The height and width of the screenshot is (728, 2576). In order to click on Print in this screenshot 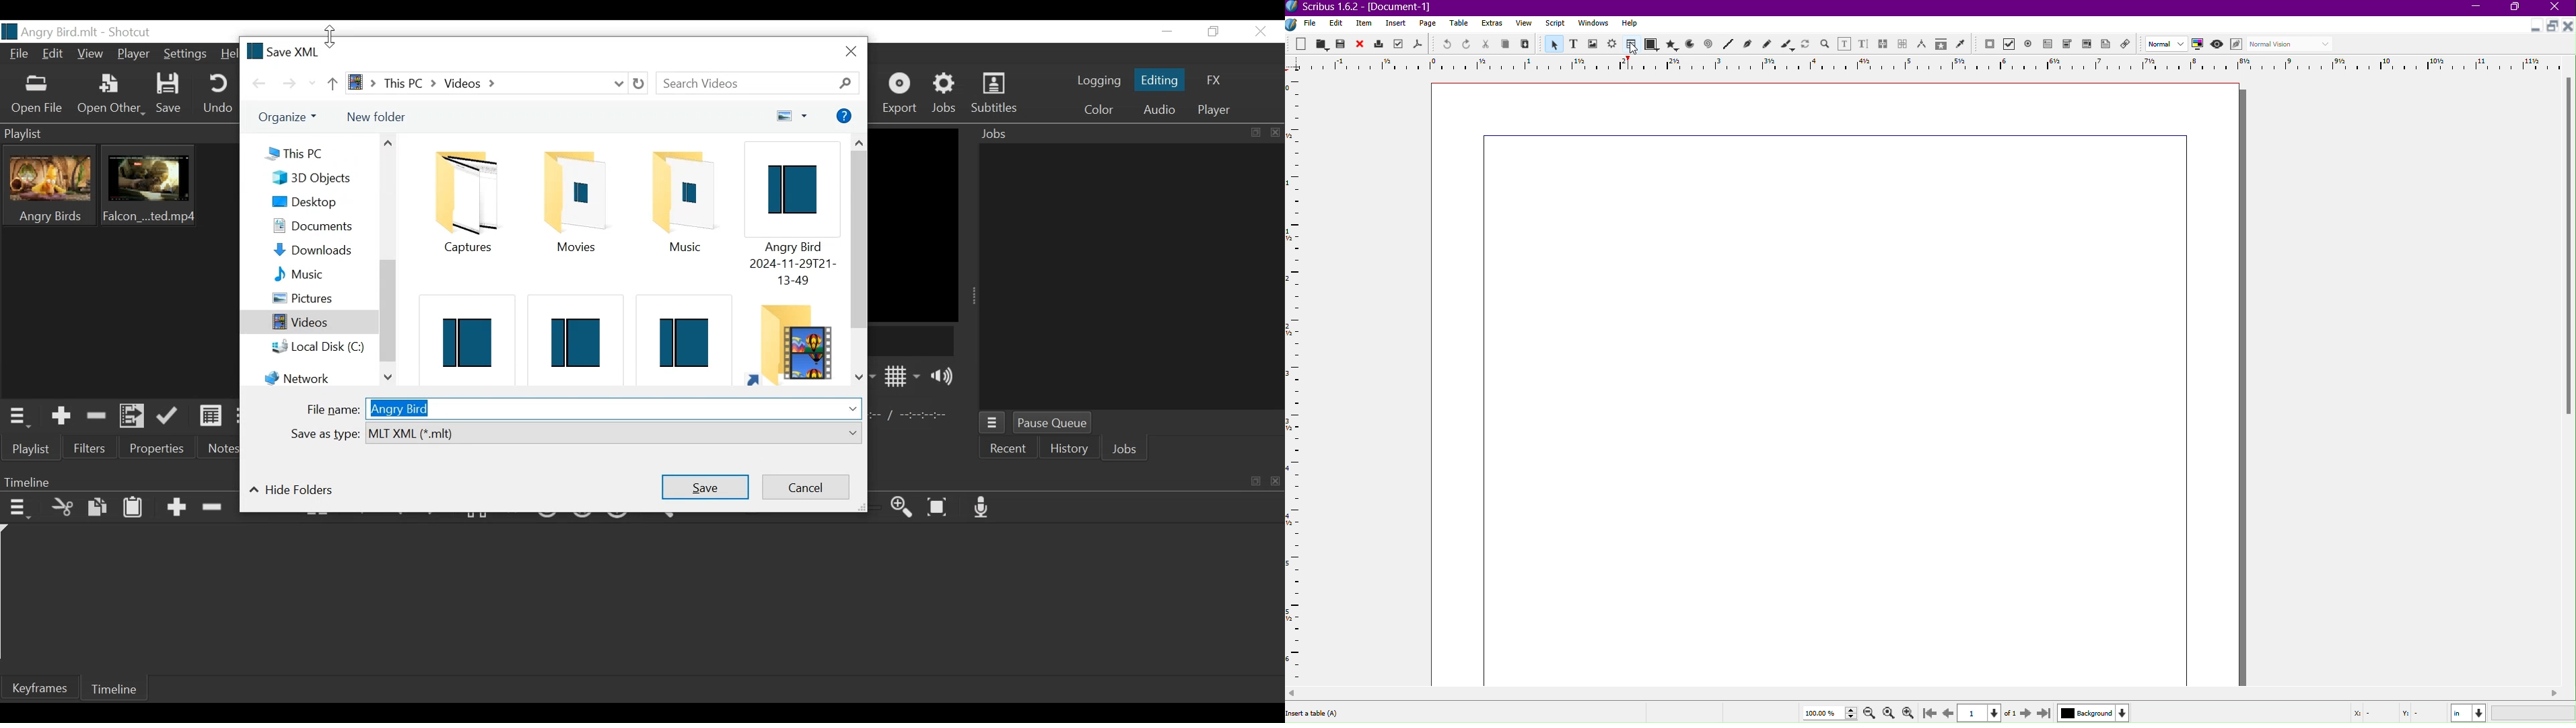, I will do `click(1379, 44)`.